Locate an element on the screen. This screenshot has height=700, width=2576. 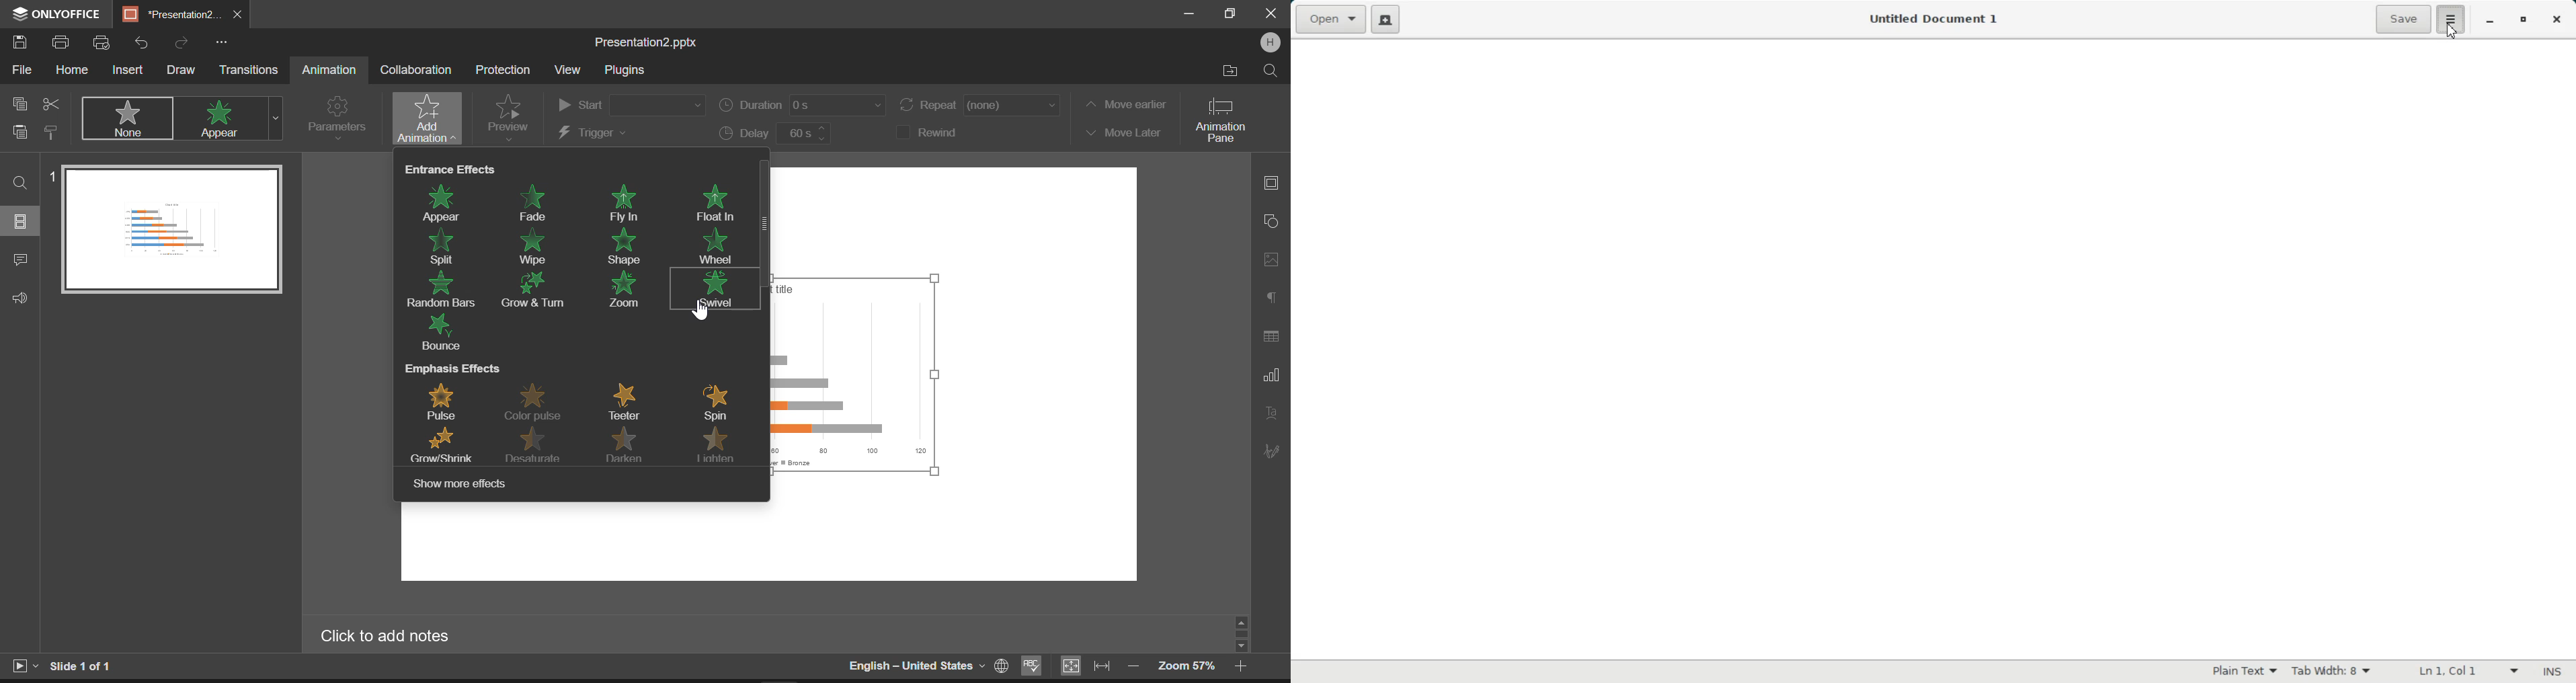
Wipe is located at coordinates (533, 245).